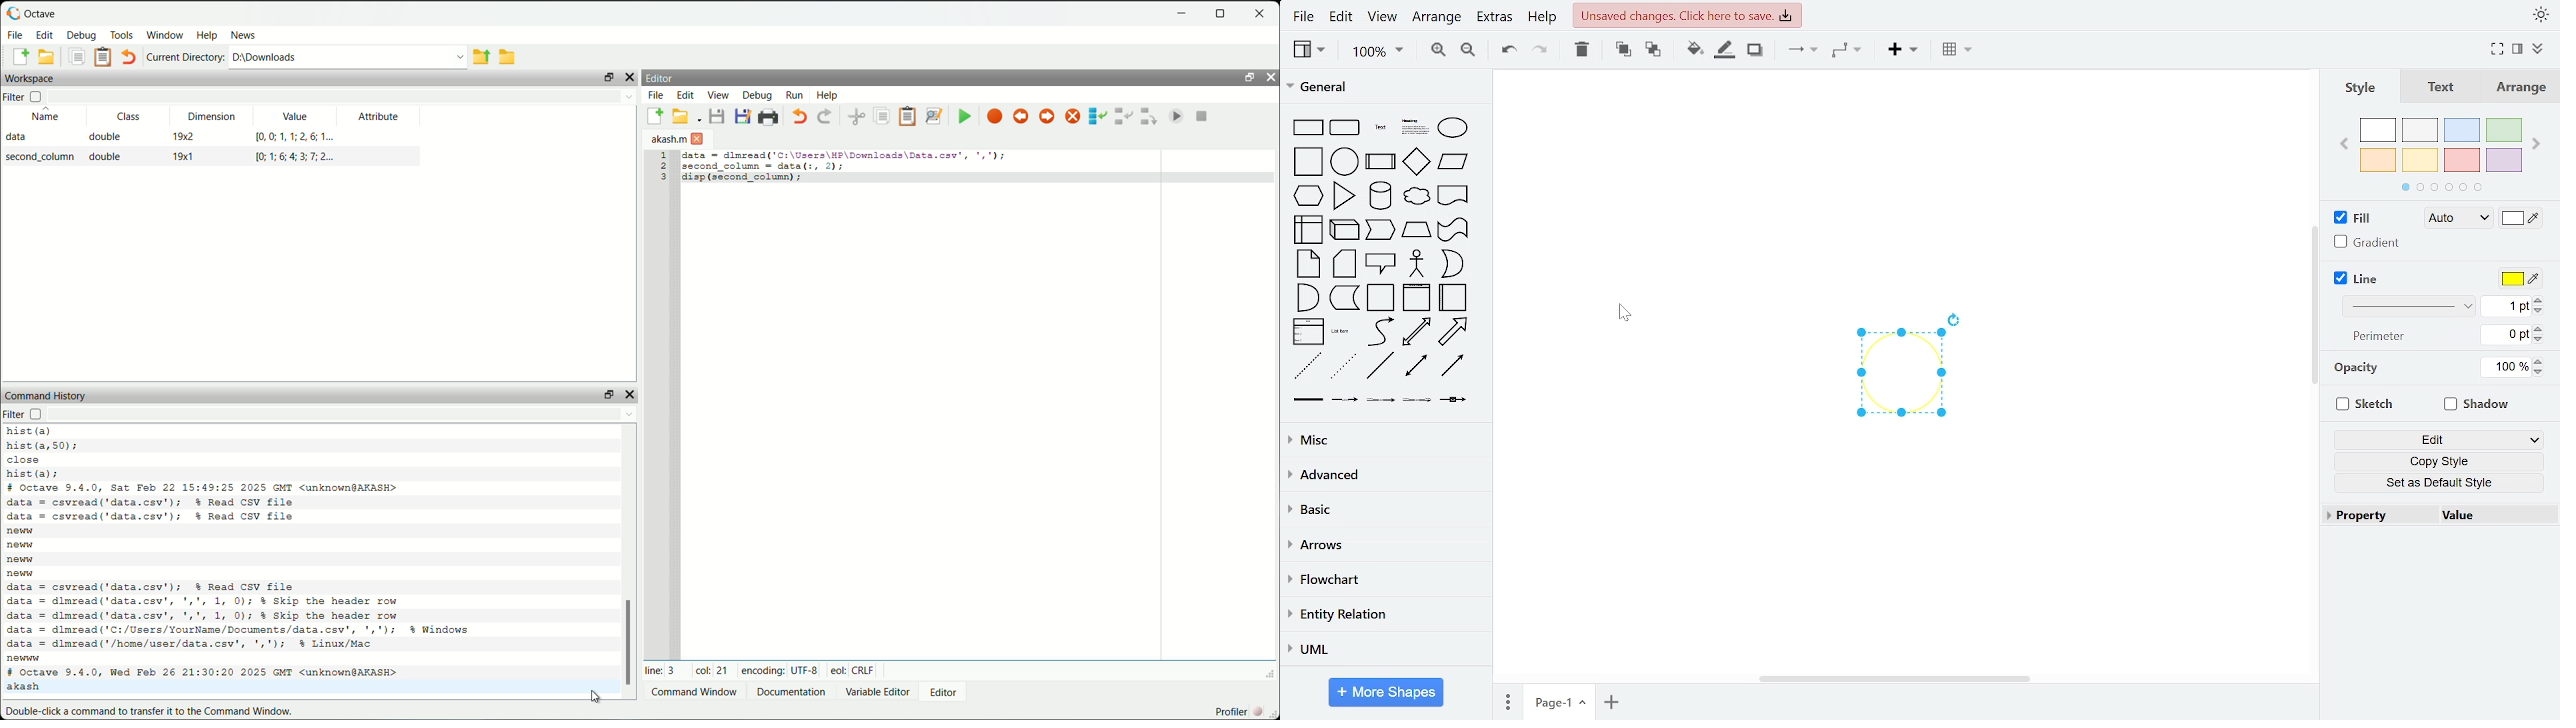  Describe the element at coordinates (2381, 131) in the screenshot. I see `white` at that location.